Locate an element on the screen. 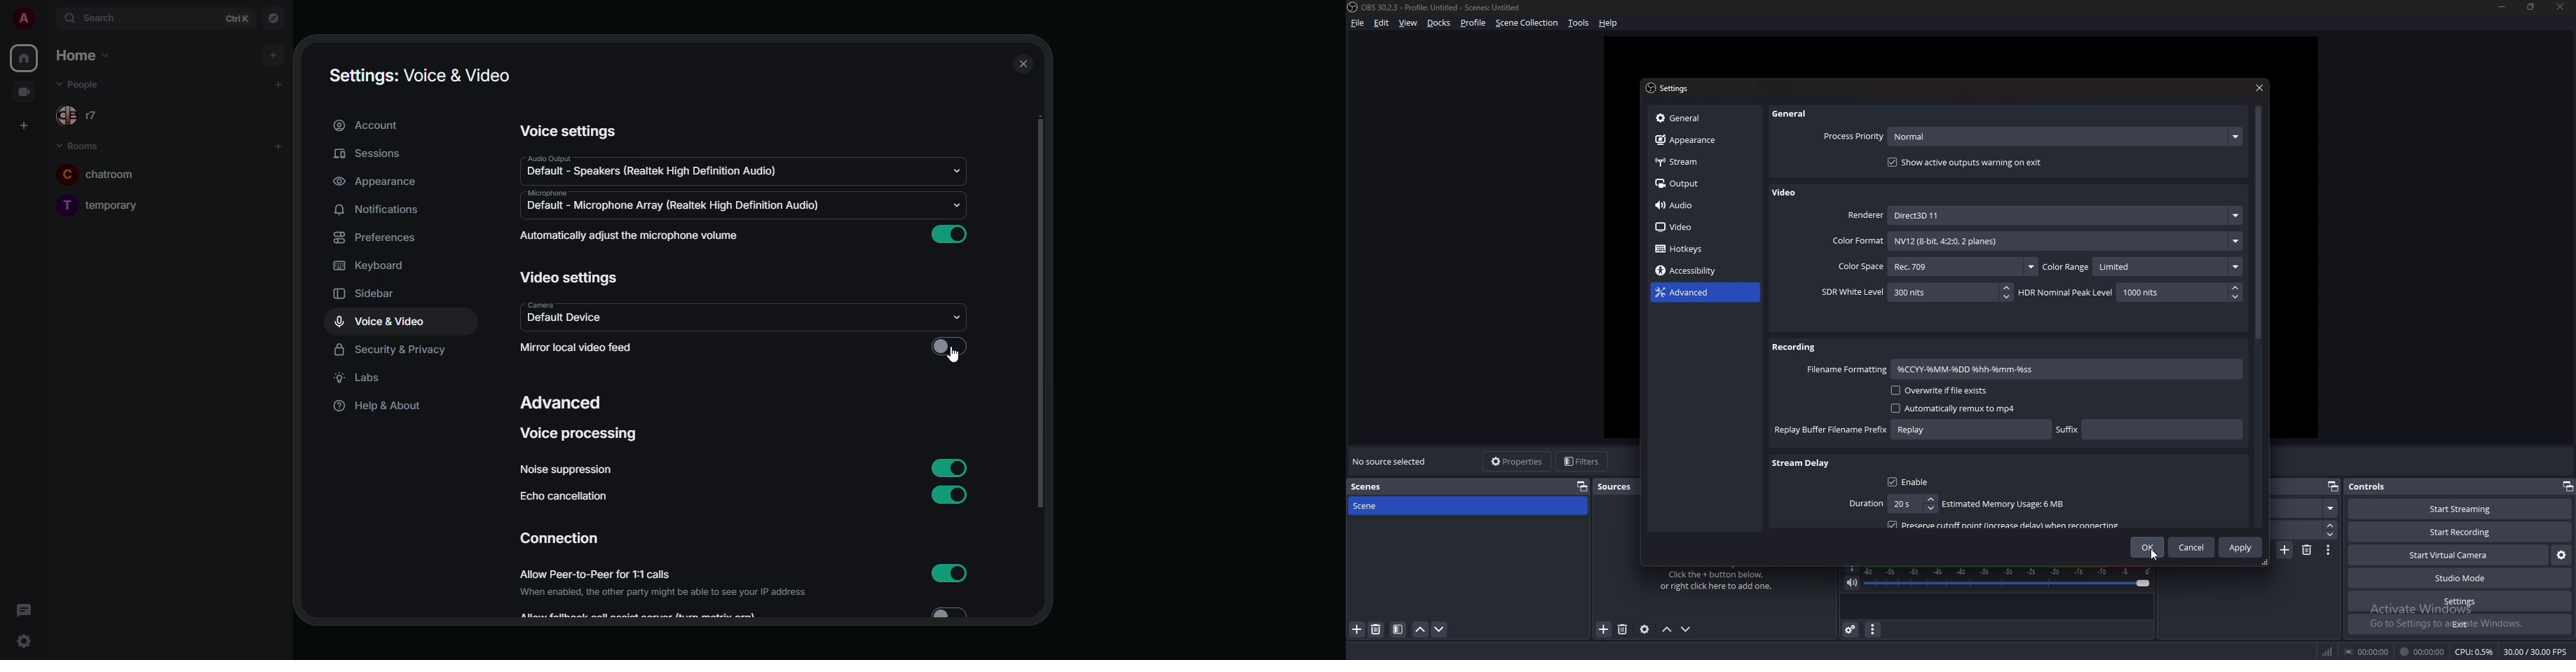  close is located at coordinates (2261, 87).